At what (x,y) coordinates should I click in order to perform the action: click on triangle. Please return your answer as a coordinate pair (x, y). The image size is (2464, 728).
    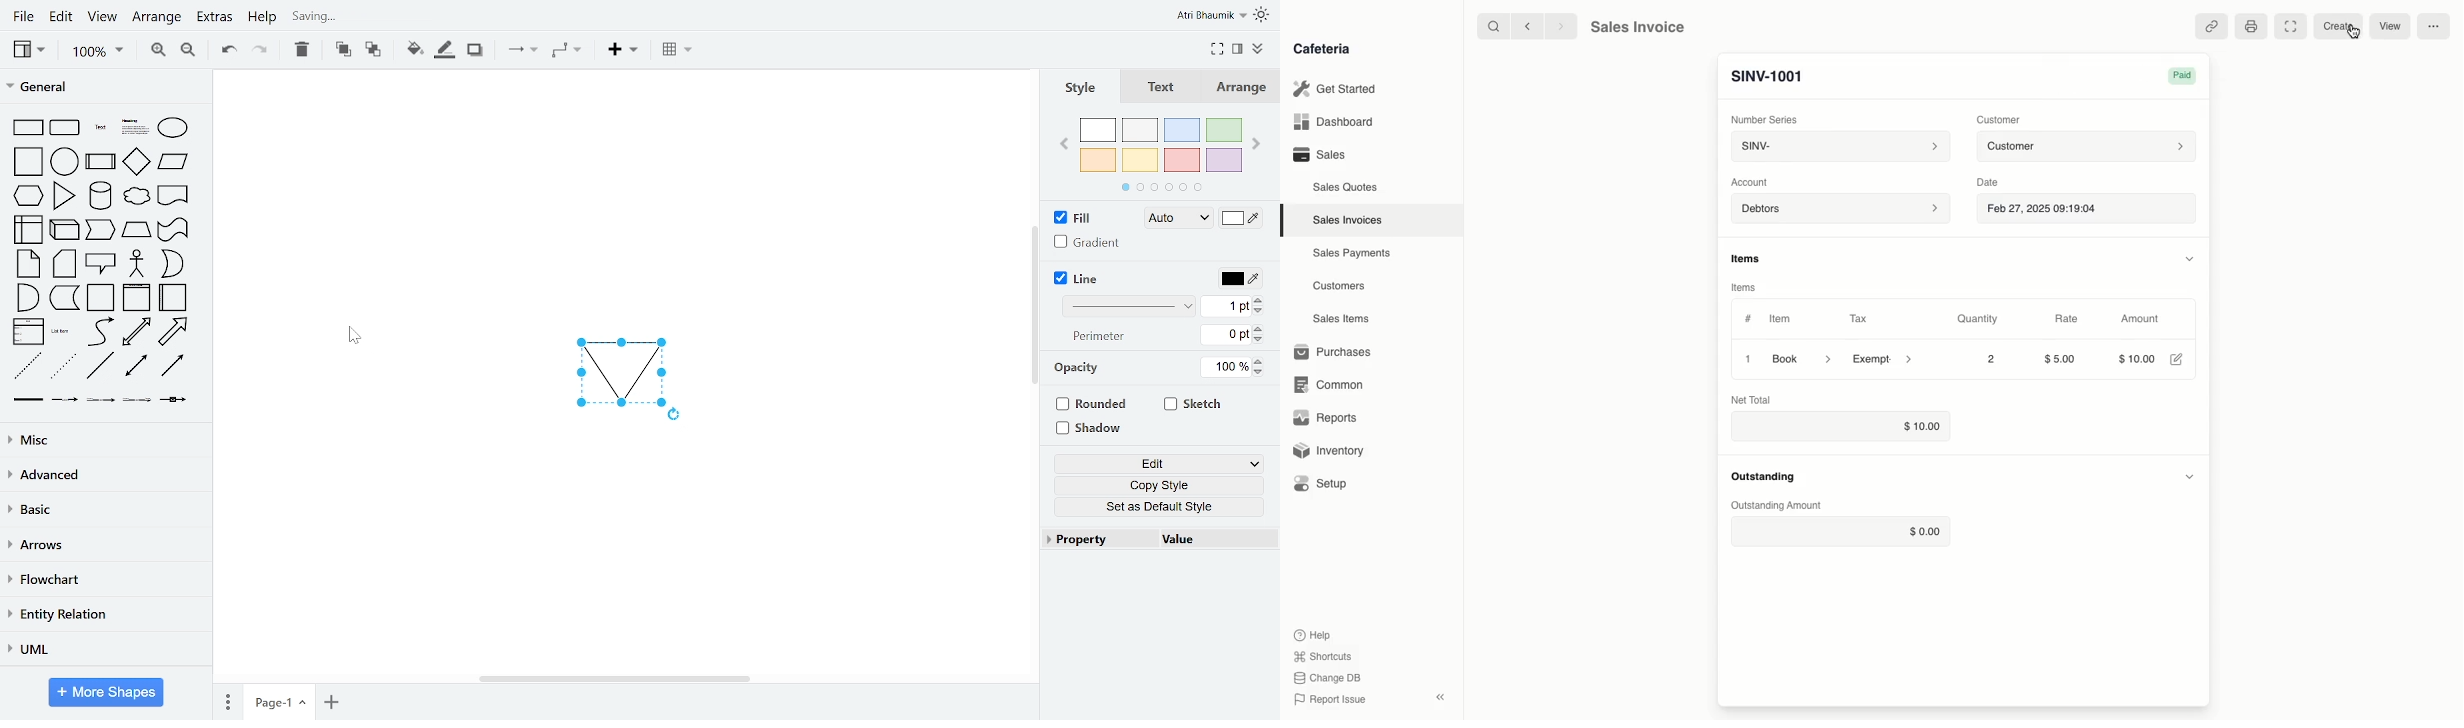
    Looking at the image, I should click on (66, 195).